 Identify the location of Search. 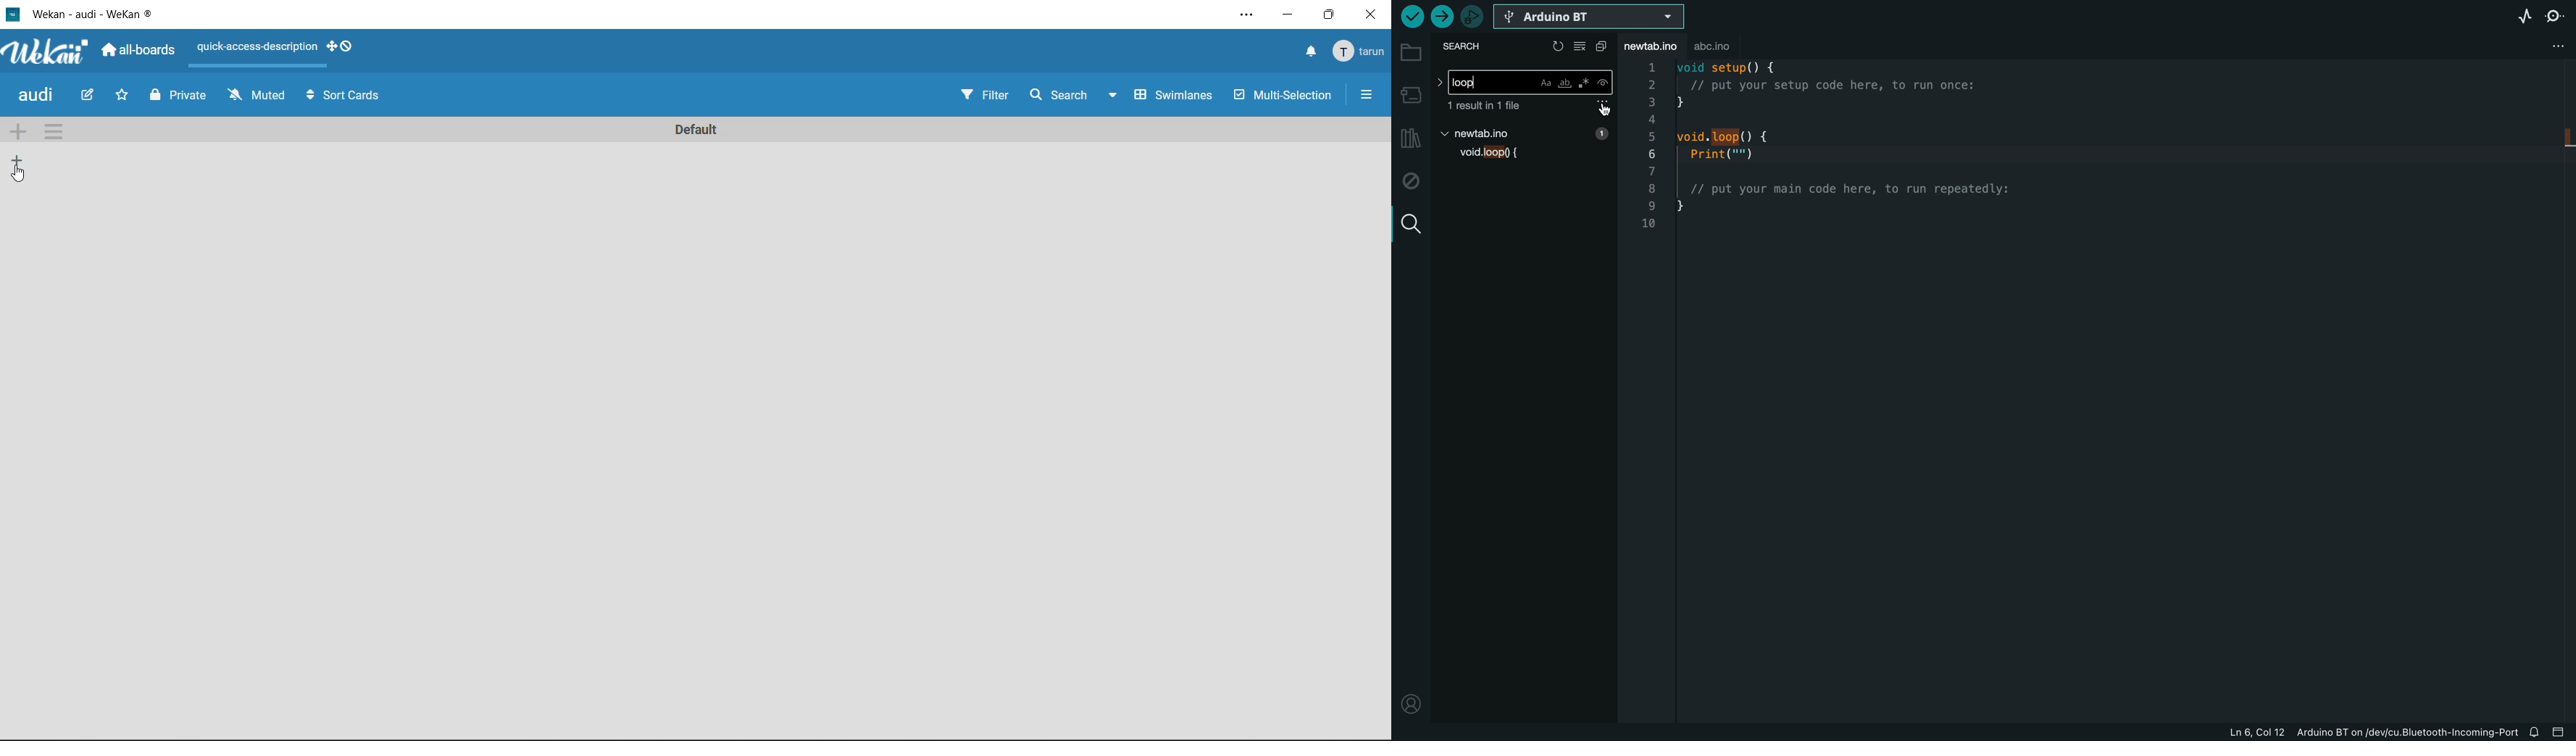
(1056, 94).